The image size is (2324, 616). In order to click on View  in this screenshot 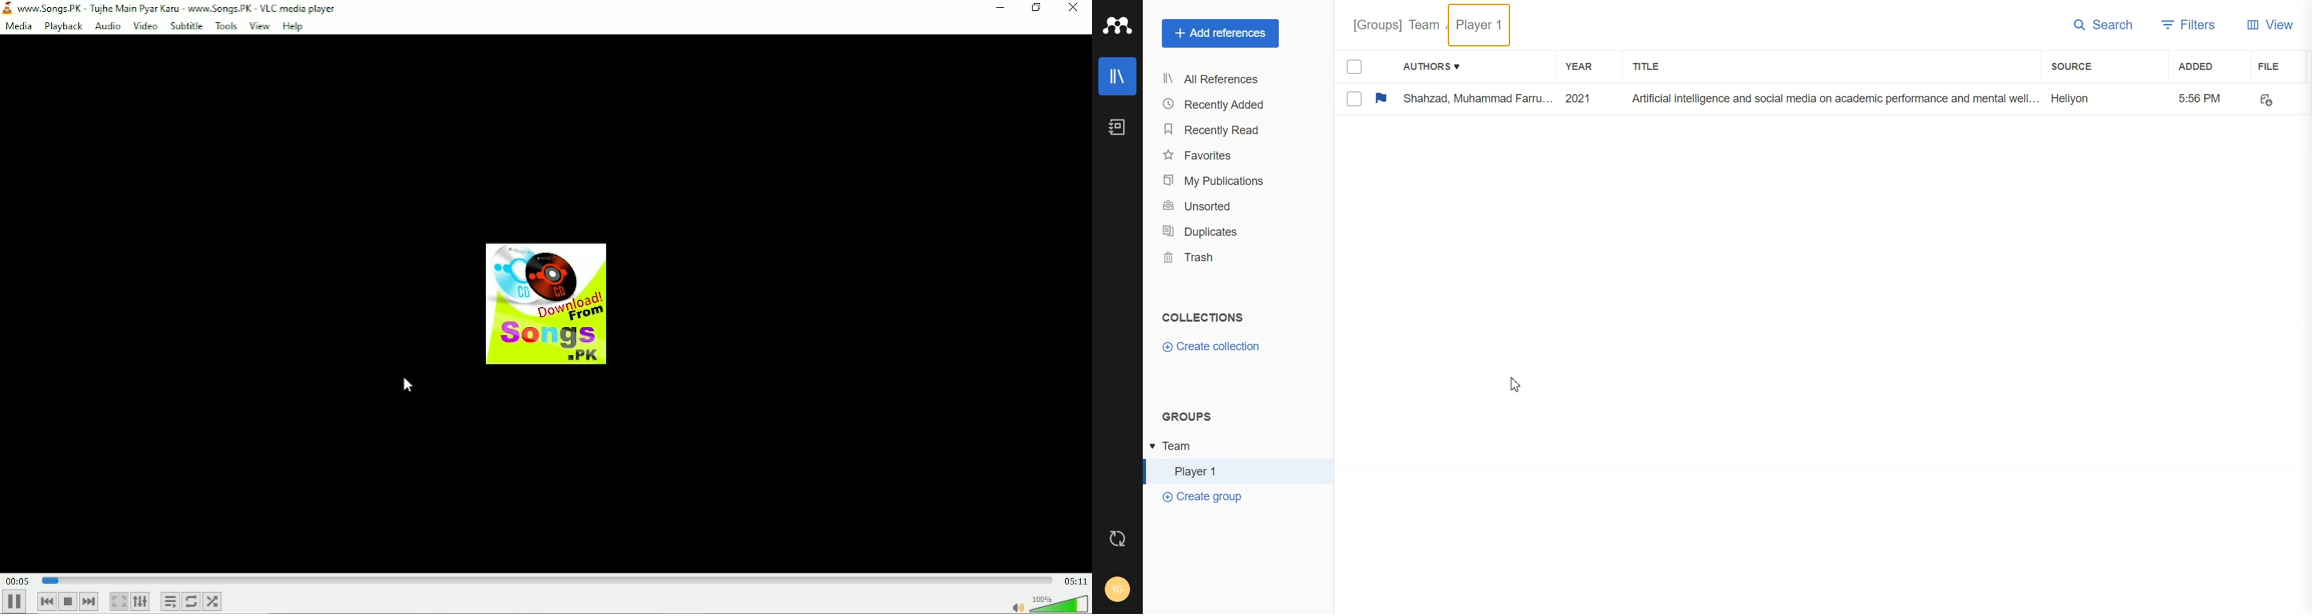, I will do `click(2270, 25)`.